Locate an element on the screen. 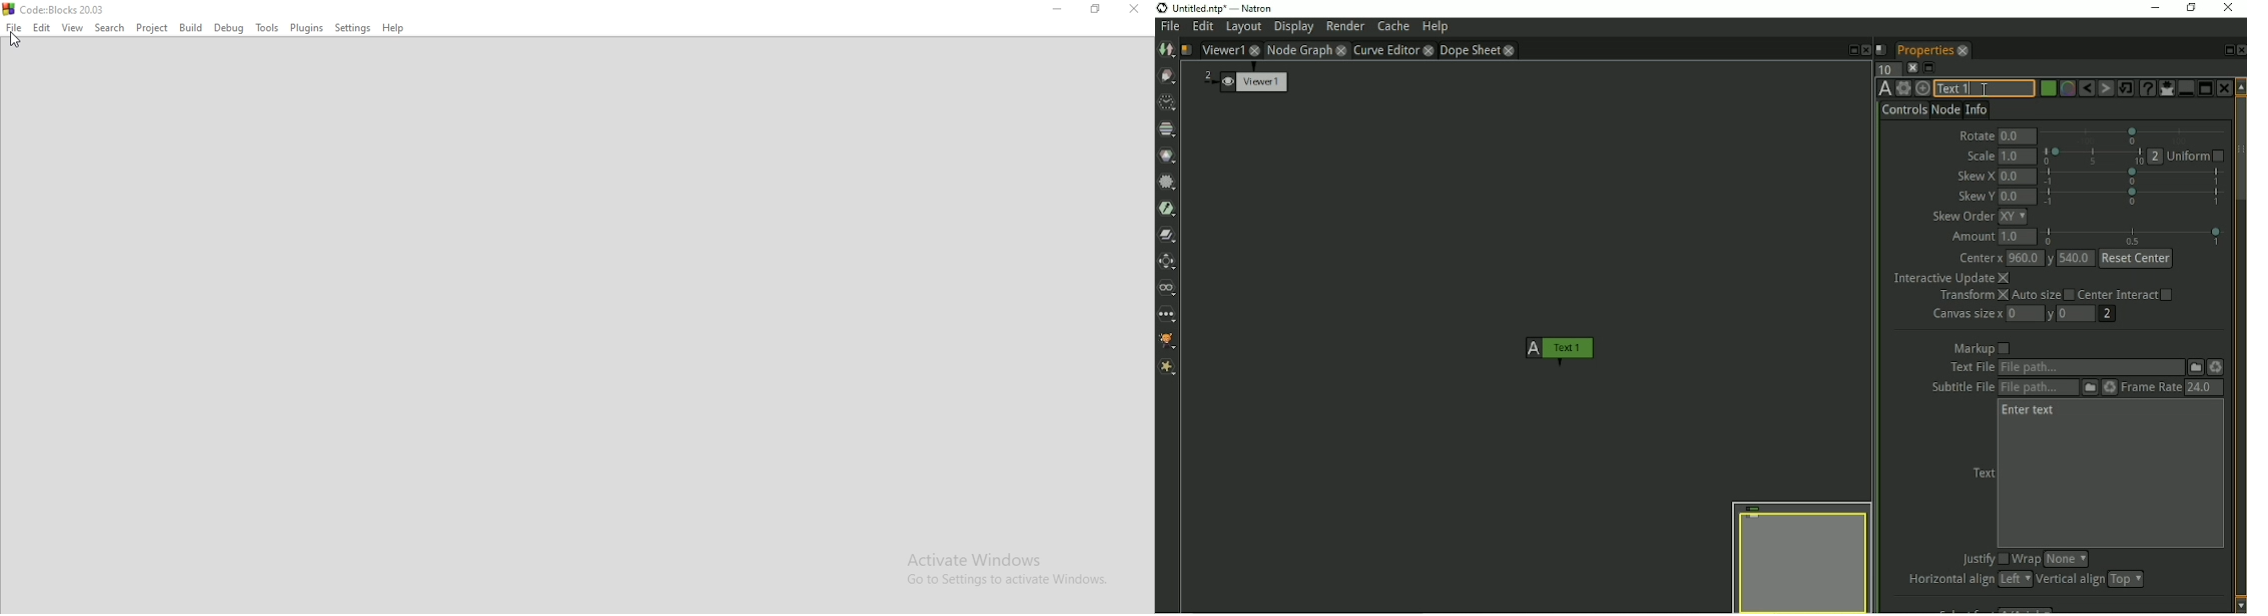 This screenshot has height=616, width=2268. View  is located at coordinates (72, 27).